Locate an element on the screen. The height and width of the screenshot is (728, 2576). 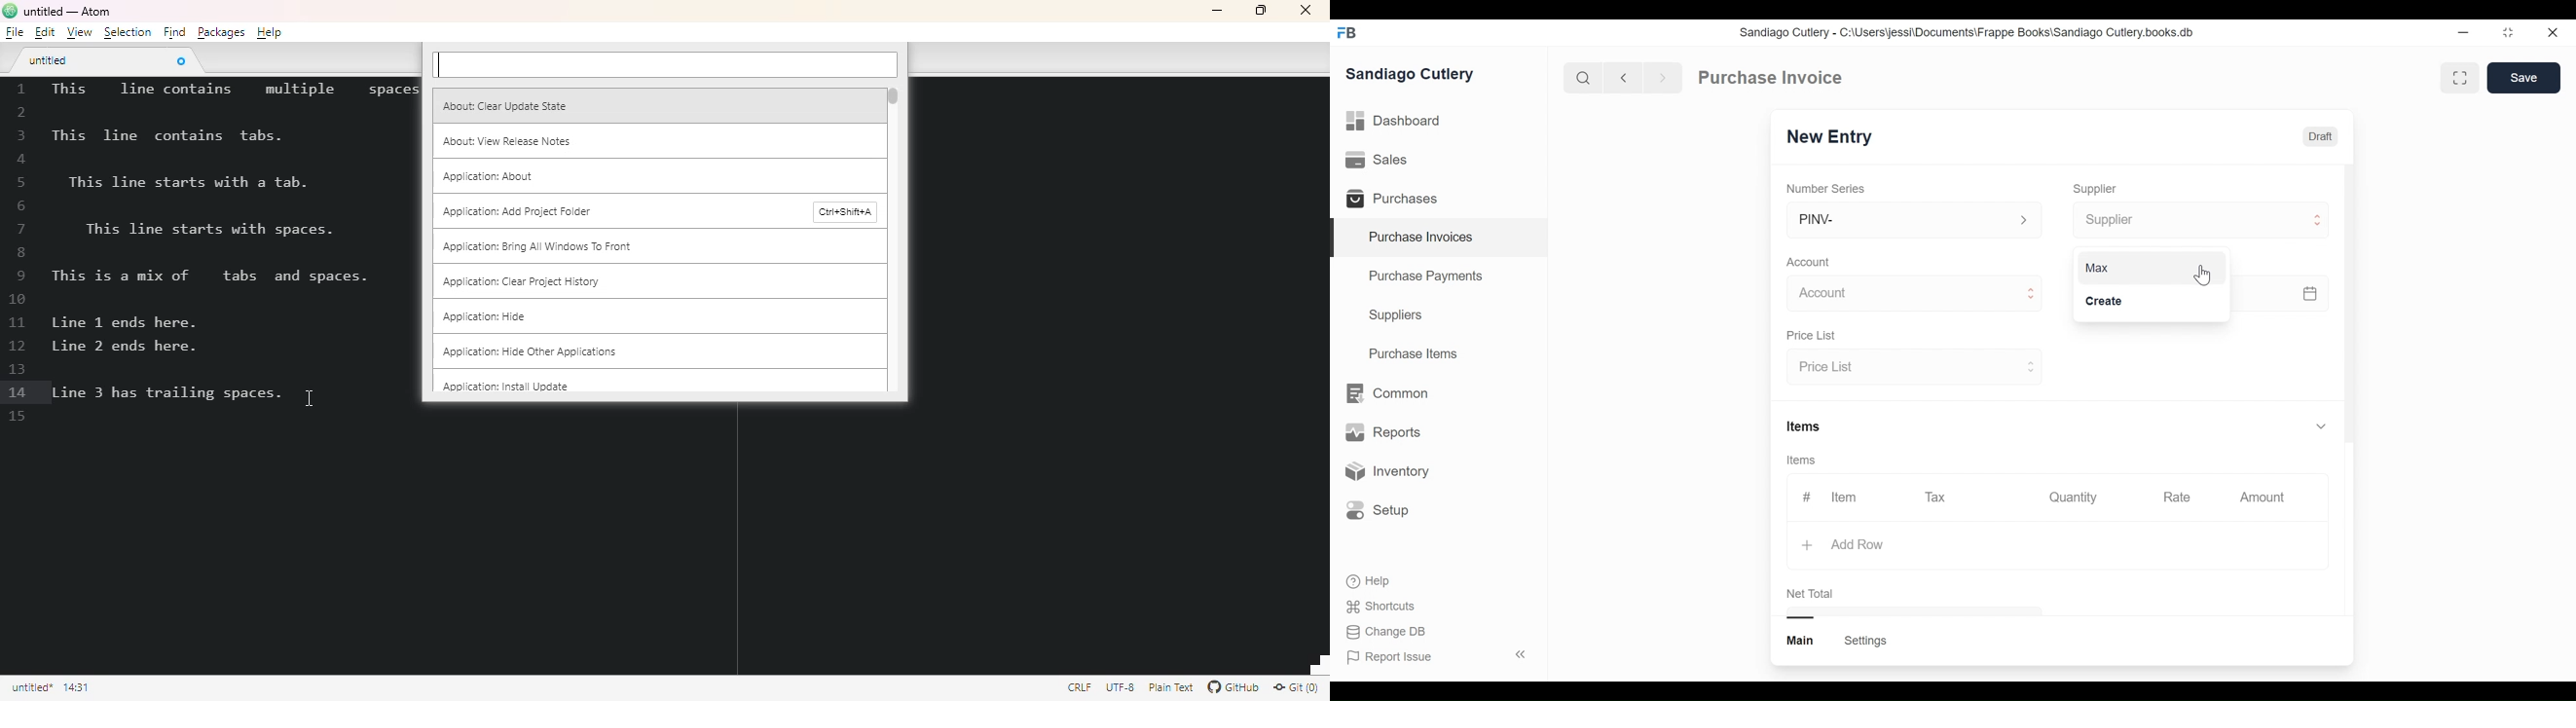
untitled tab is located at coordinates (50, 59).